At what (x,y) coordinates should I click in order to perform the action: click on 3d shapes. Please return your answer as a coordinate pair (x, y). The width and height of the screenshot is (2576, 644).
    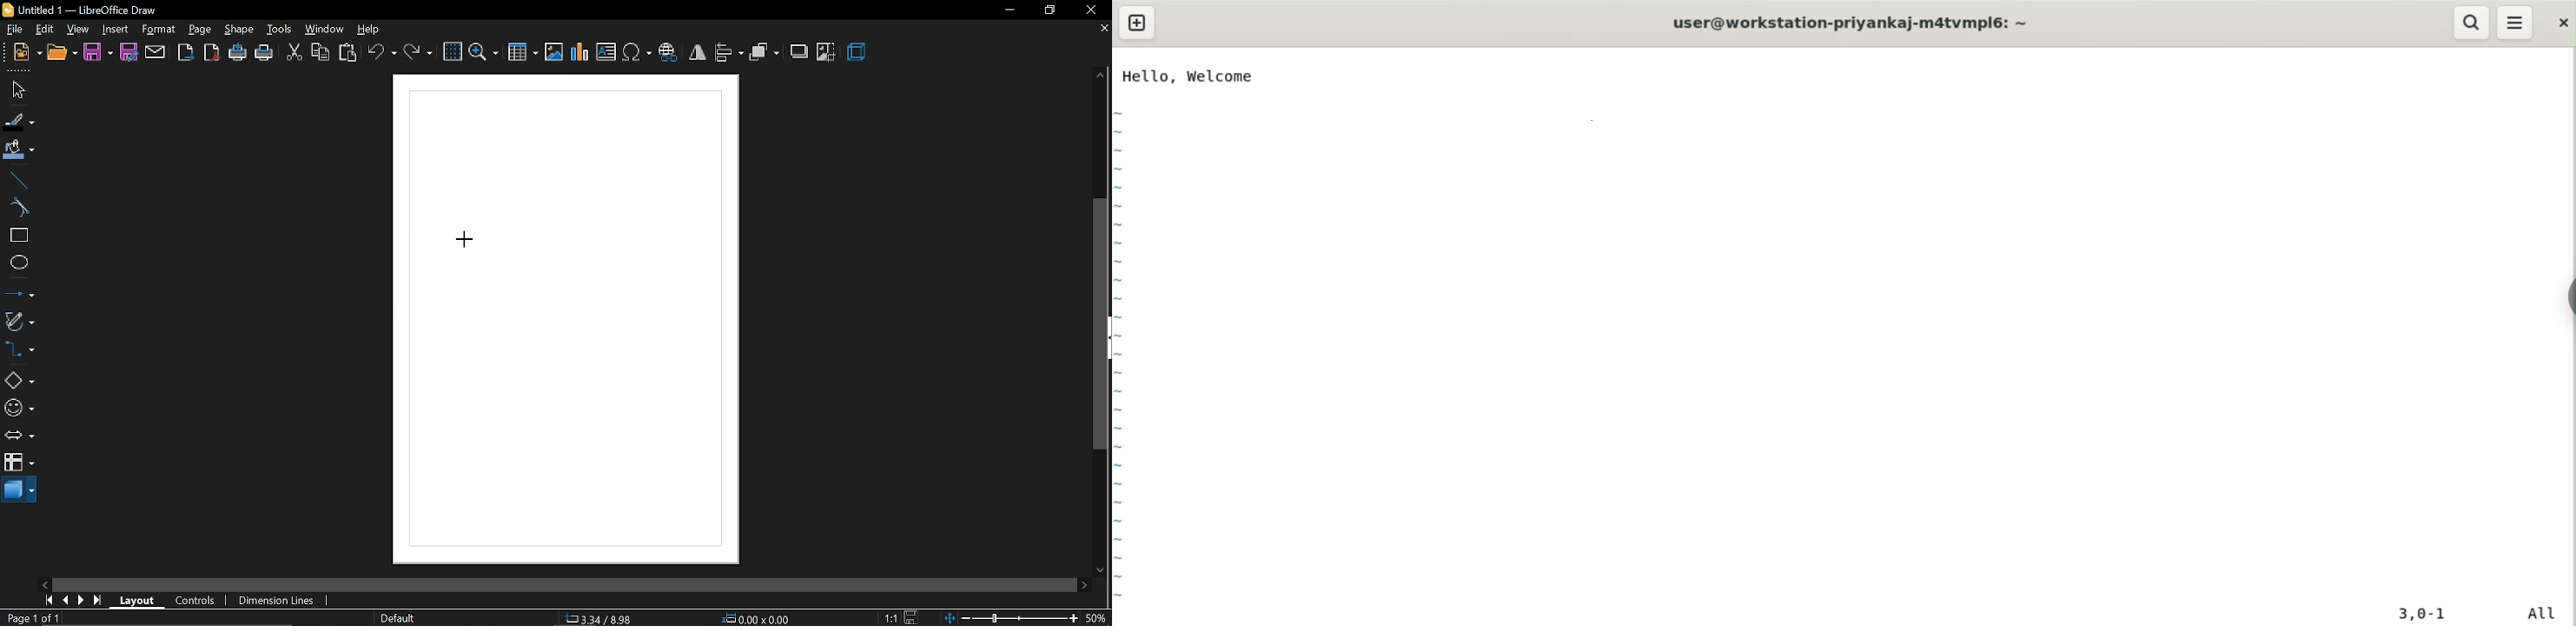
    Looking at the image, I should click on (22, 493).